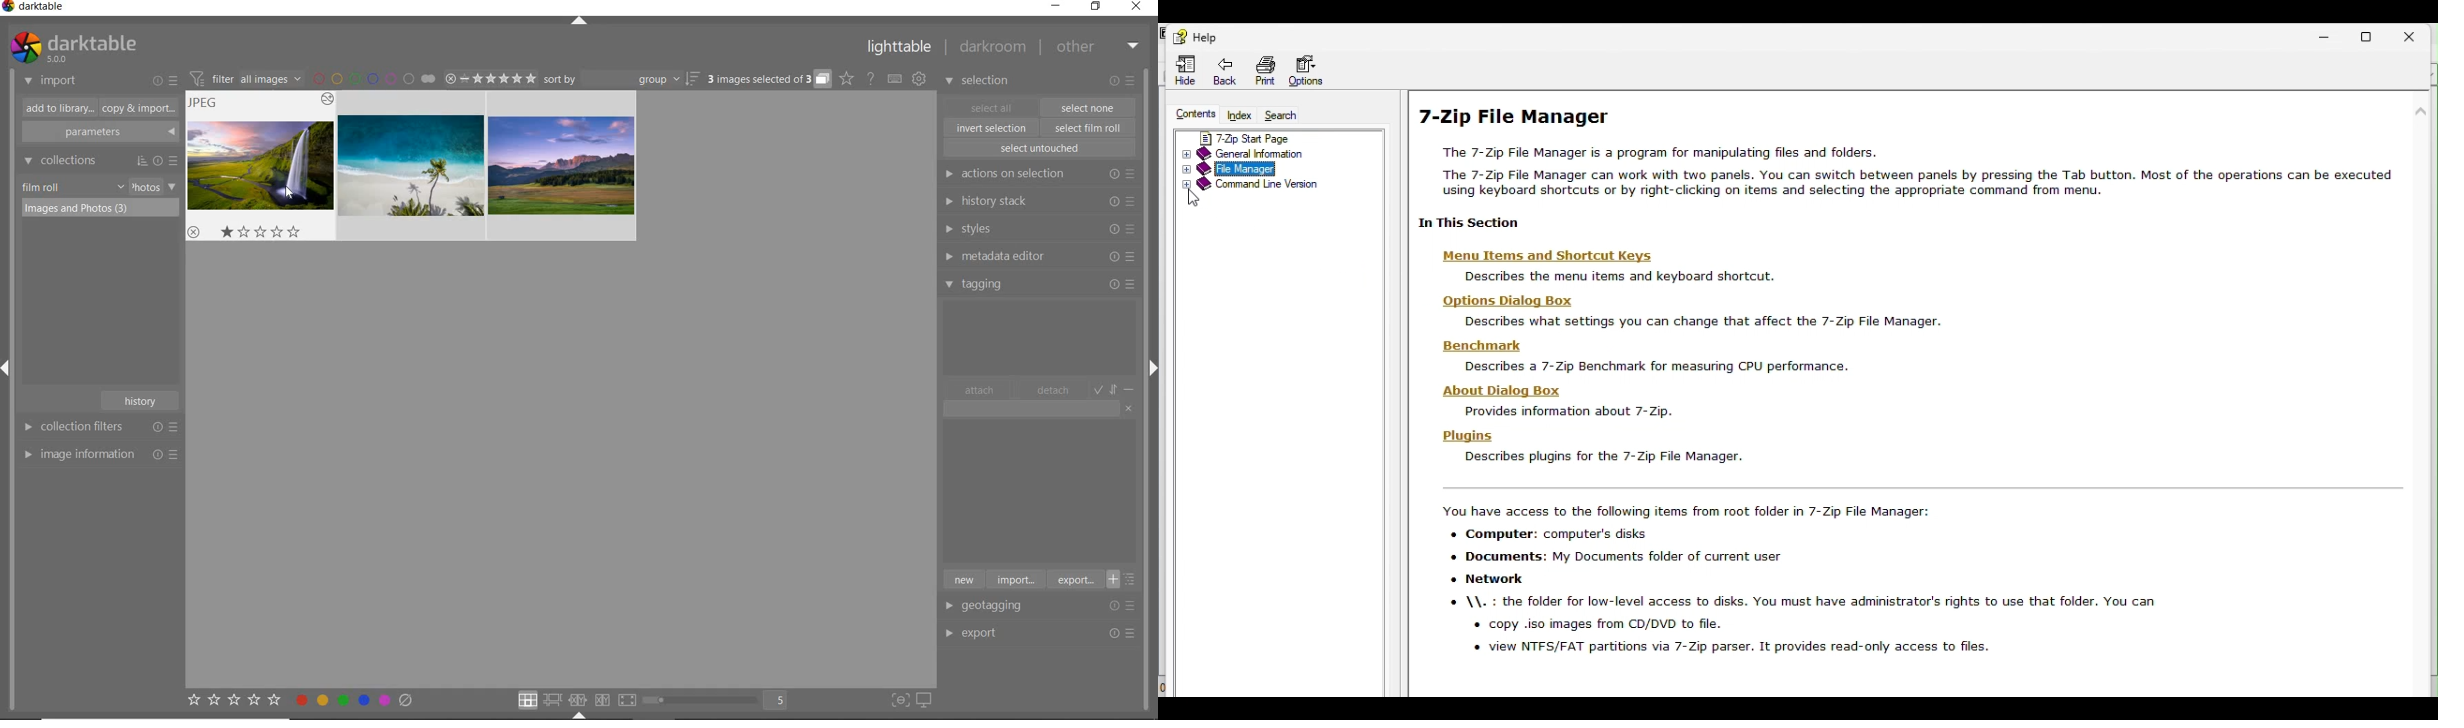 This screenshot has height=728, width=2464. What do you see at coordinates (1561, 256) in the screenshot?
I see `‘Menu Items and Shortcut Keys` at bounding box center [1561, 256].